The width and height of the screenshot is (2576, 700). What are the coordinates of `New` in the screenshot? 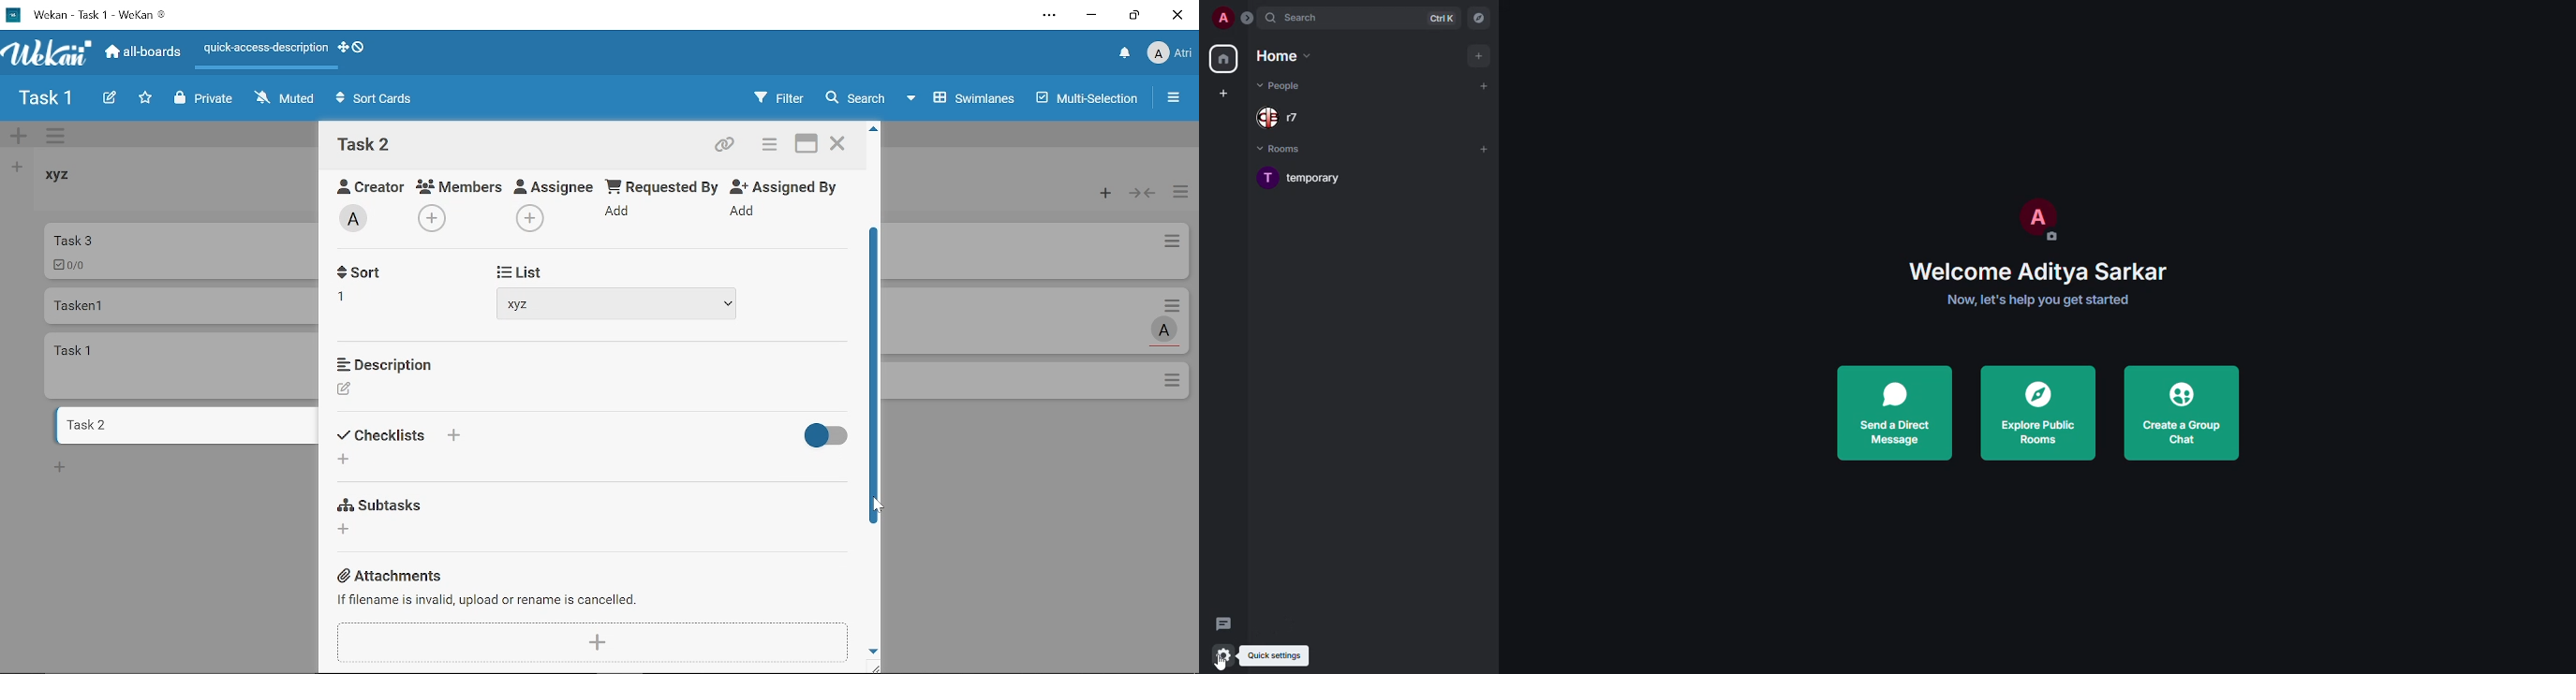 It's located at (60, 466).